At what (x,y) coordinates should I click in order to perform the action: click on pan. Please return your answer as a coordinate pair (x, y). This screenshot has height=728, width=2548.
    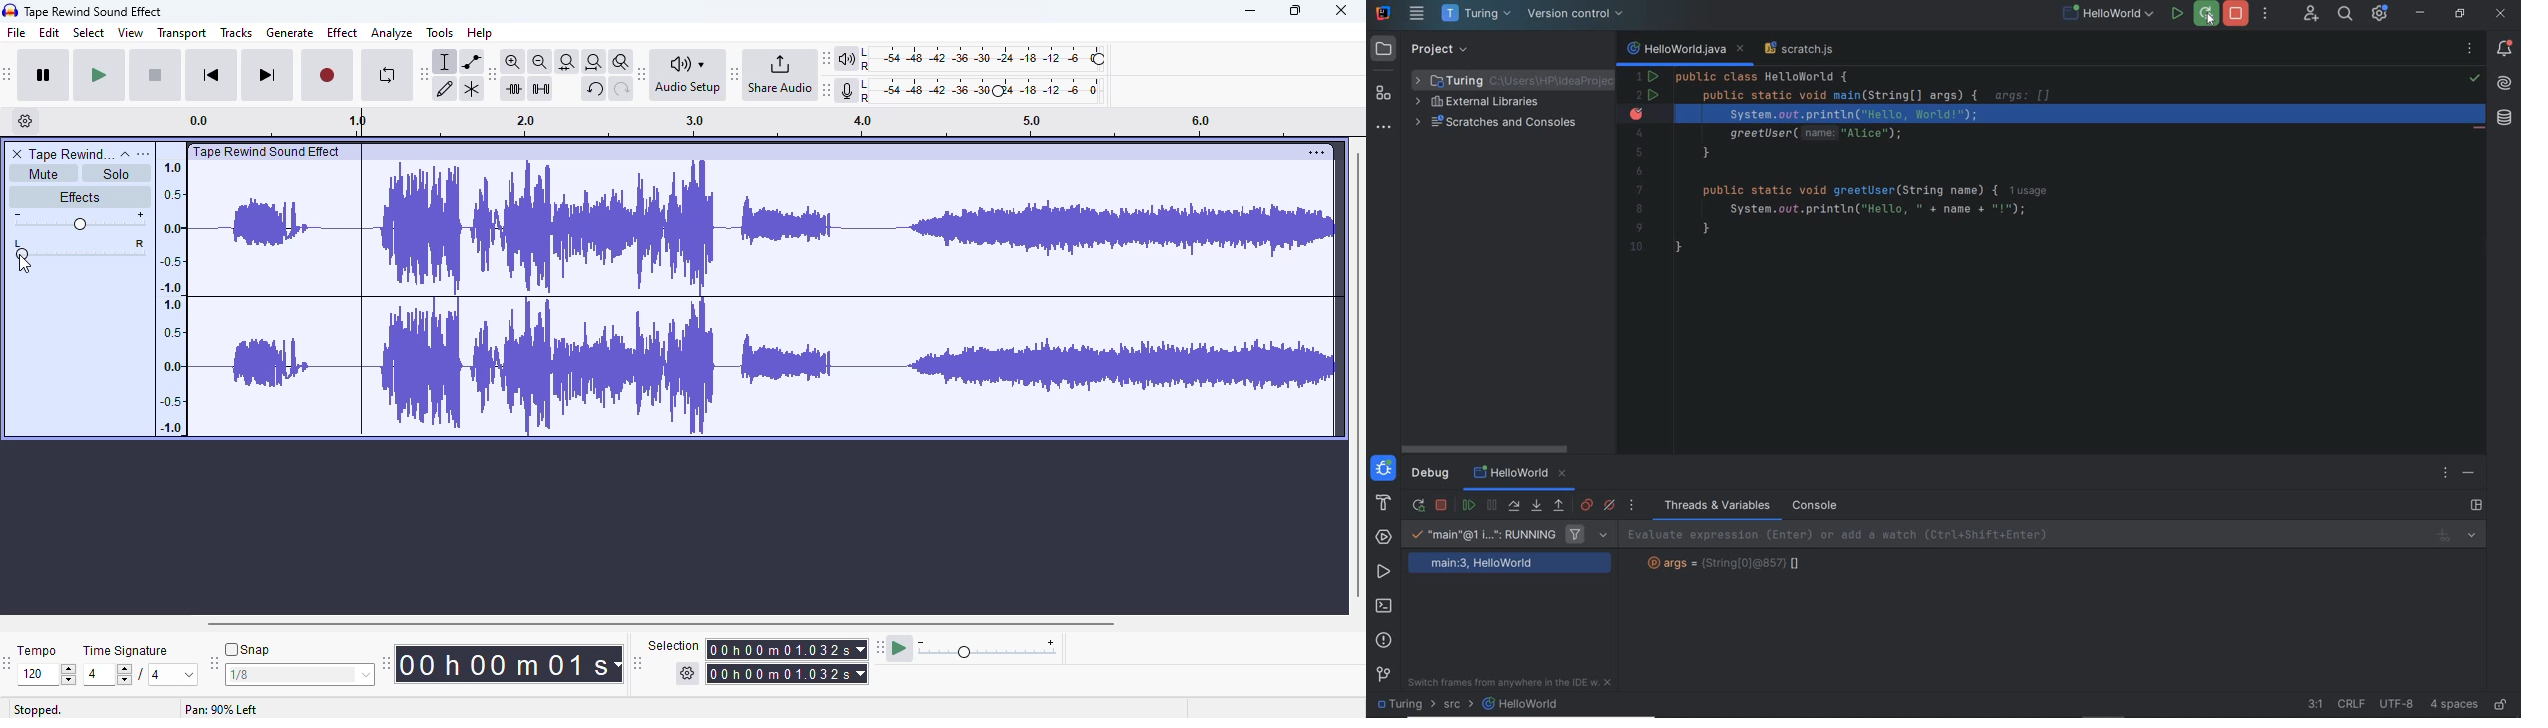
    Looking at the image, I should click on (91, 249).